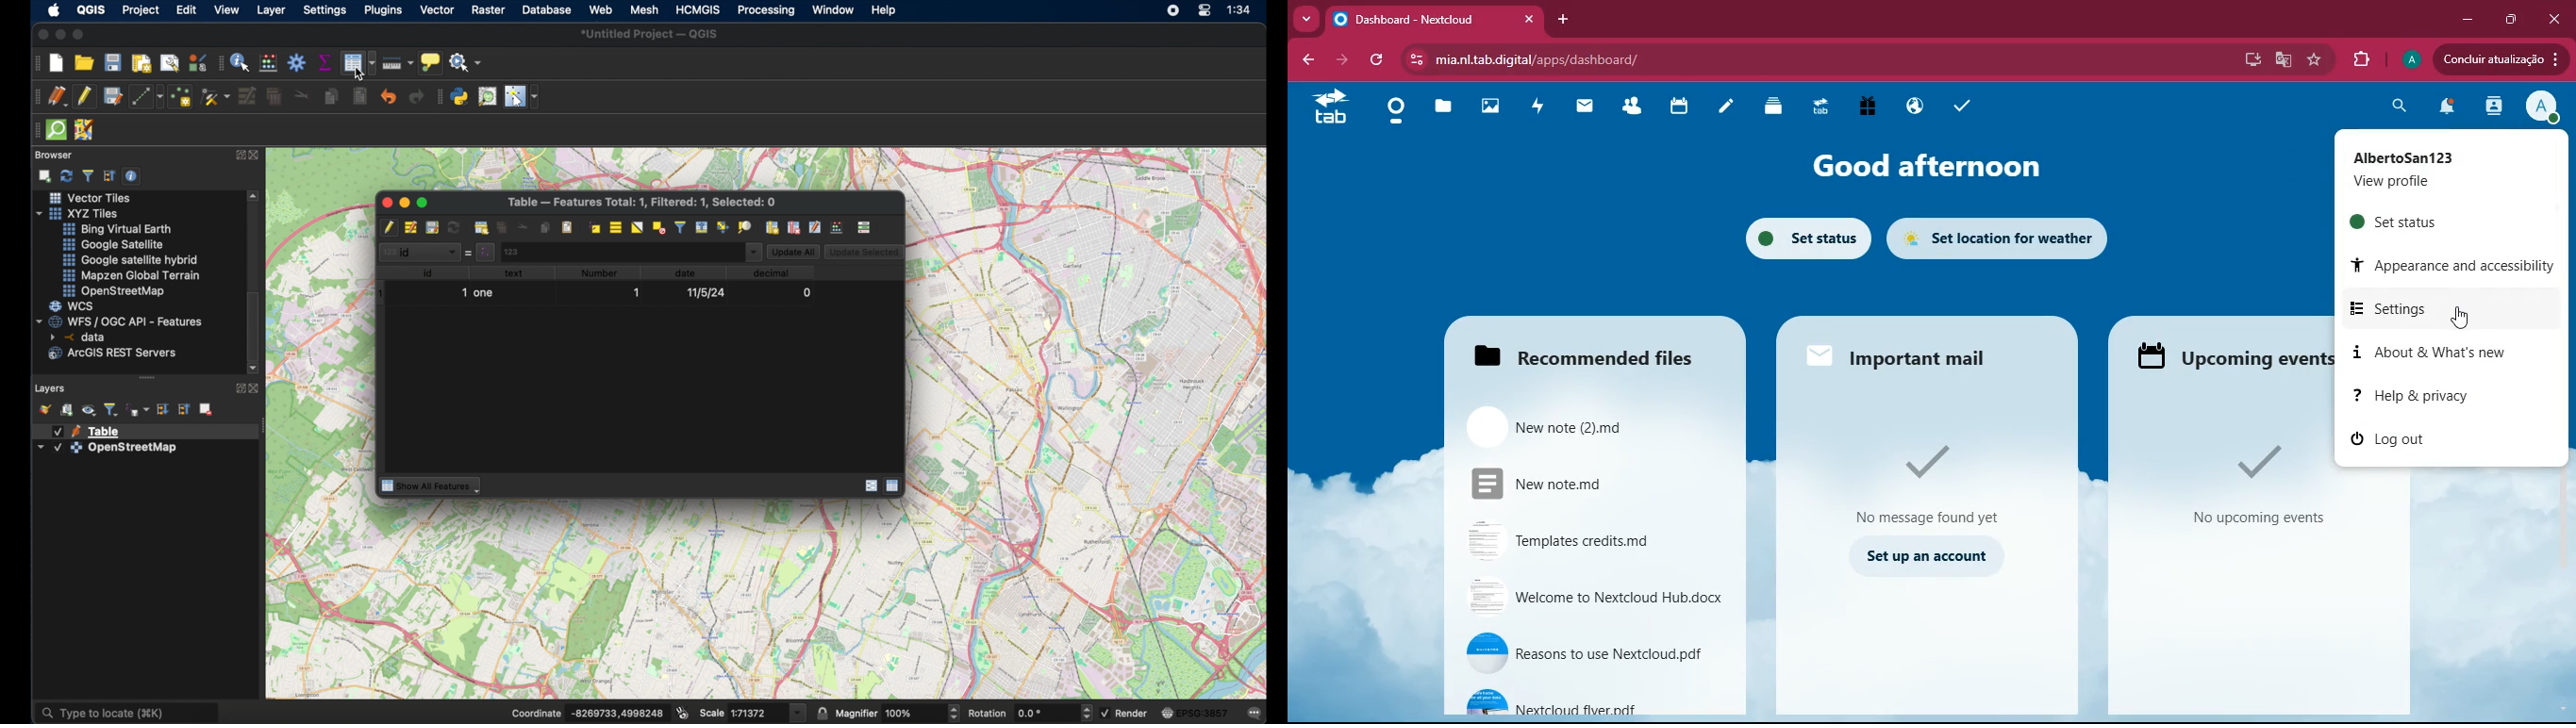 The width and height of the screenshot is (2576, 728). Describe the element at coordinates (184, 410) in the screenshot. I see `collapse all` at that location.